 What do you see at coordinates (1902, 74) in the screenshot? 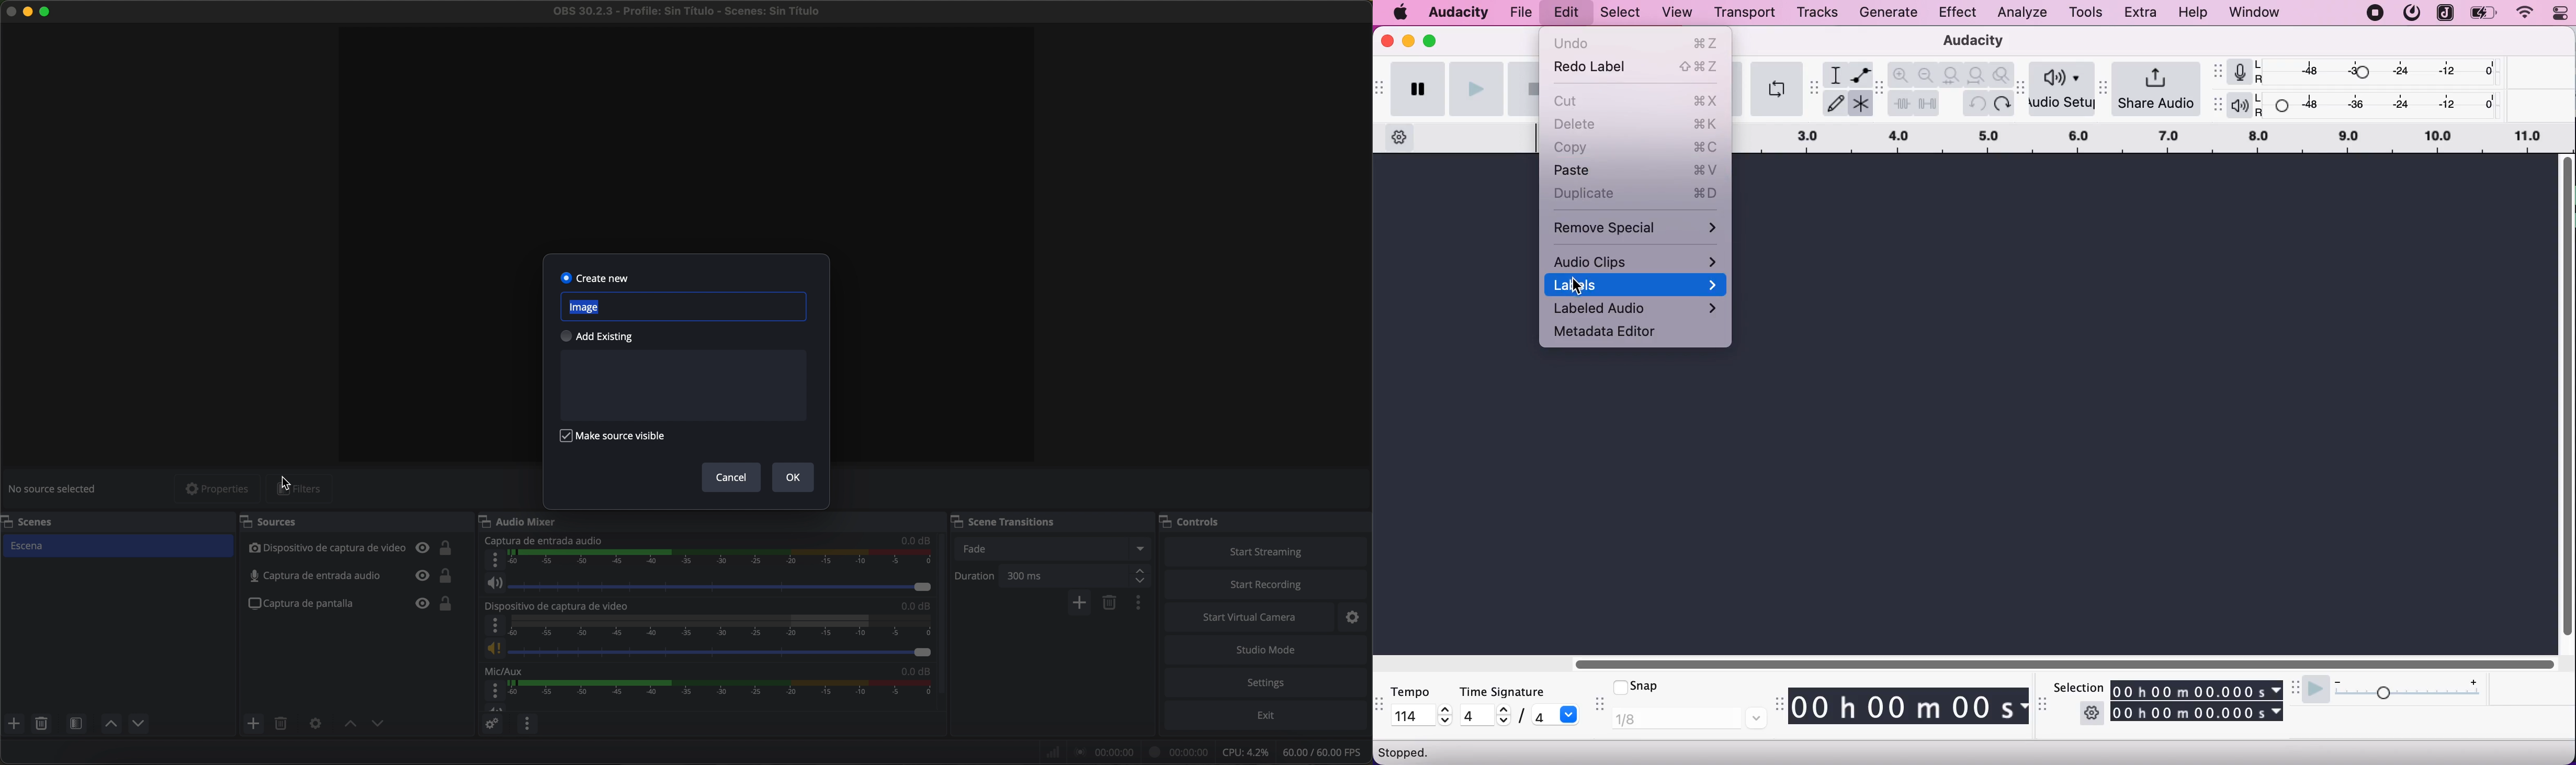
I see `zoom in` at bounding box center [1902, 74].